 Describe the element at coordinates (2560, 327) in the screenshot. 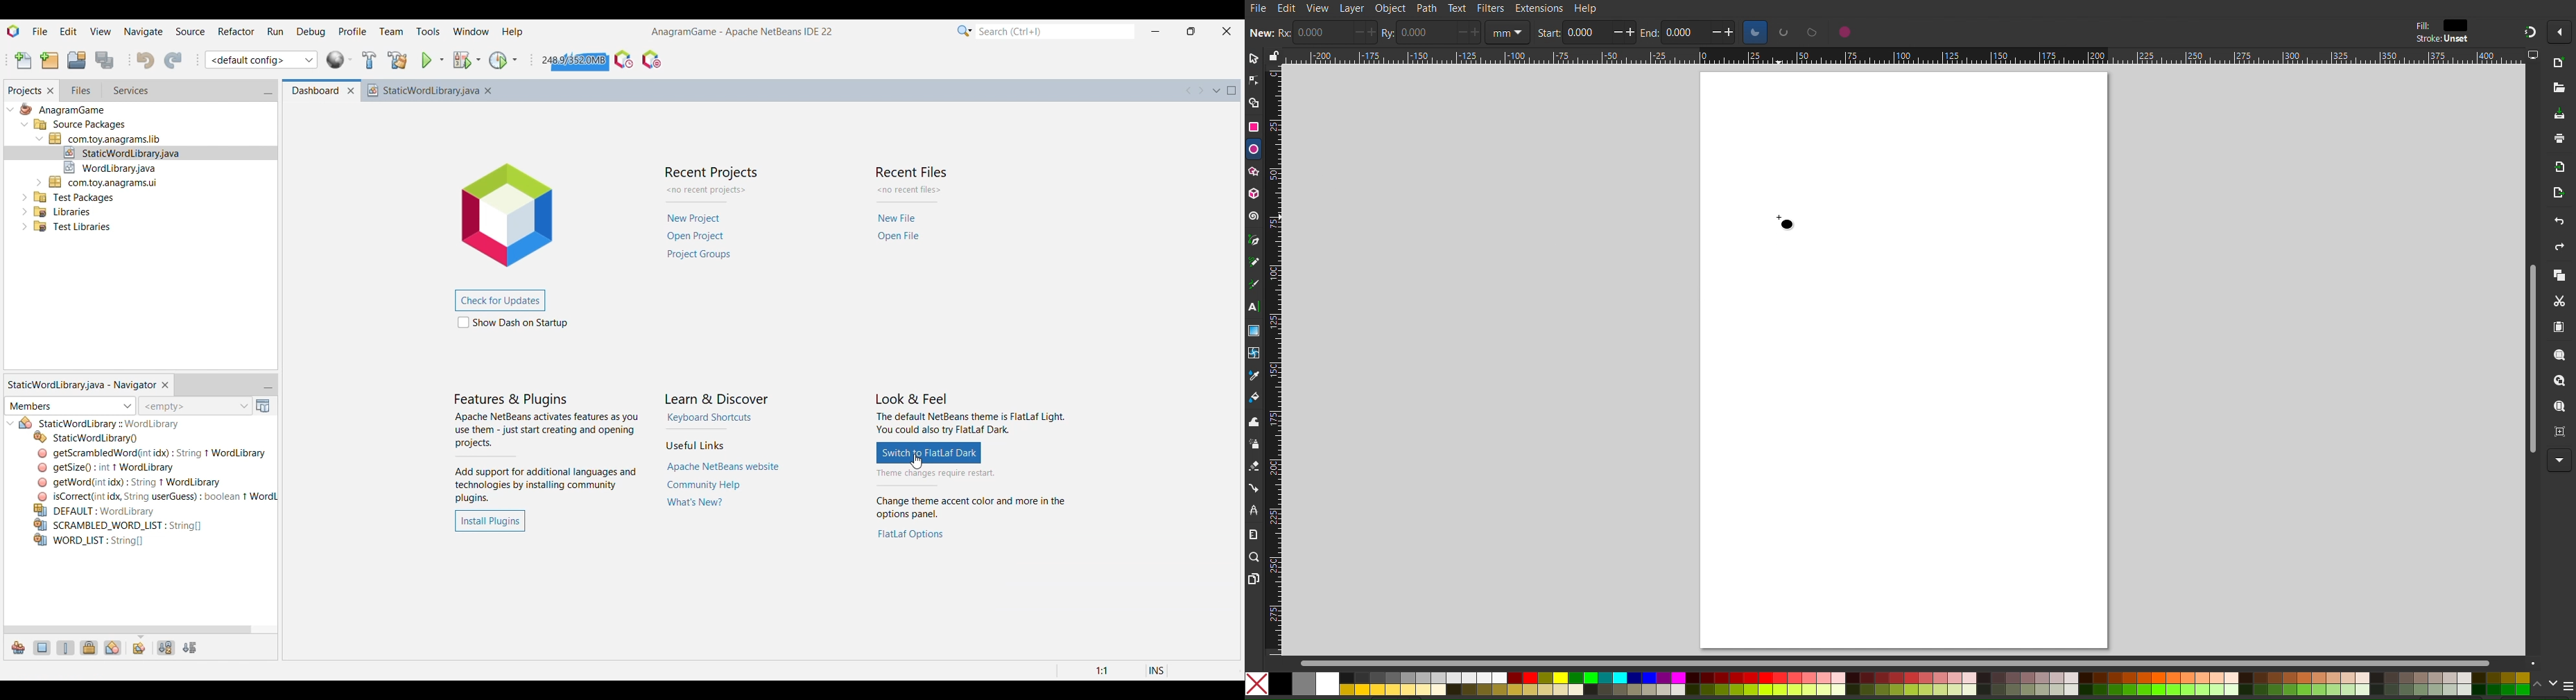

I see `Paste` at that location.